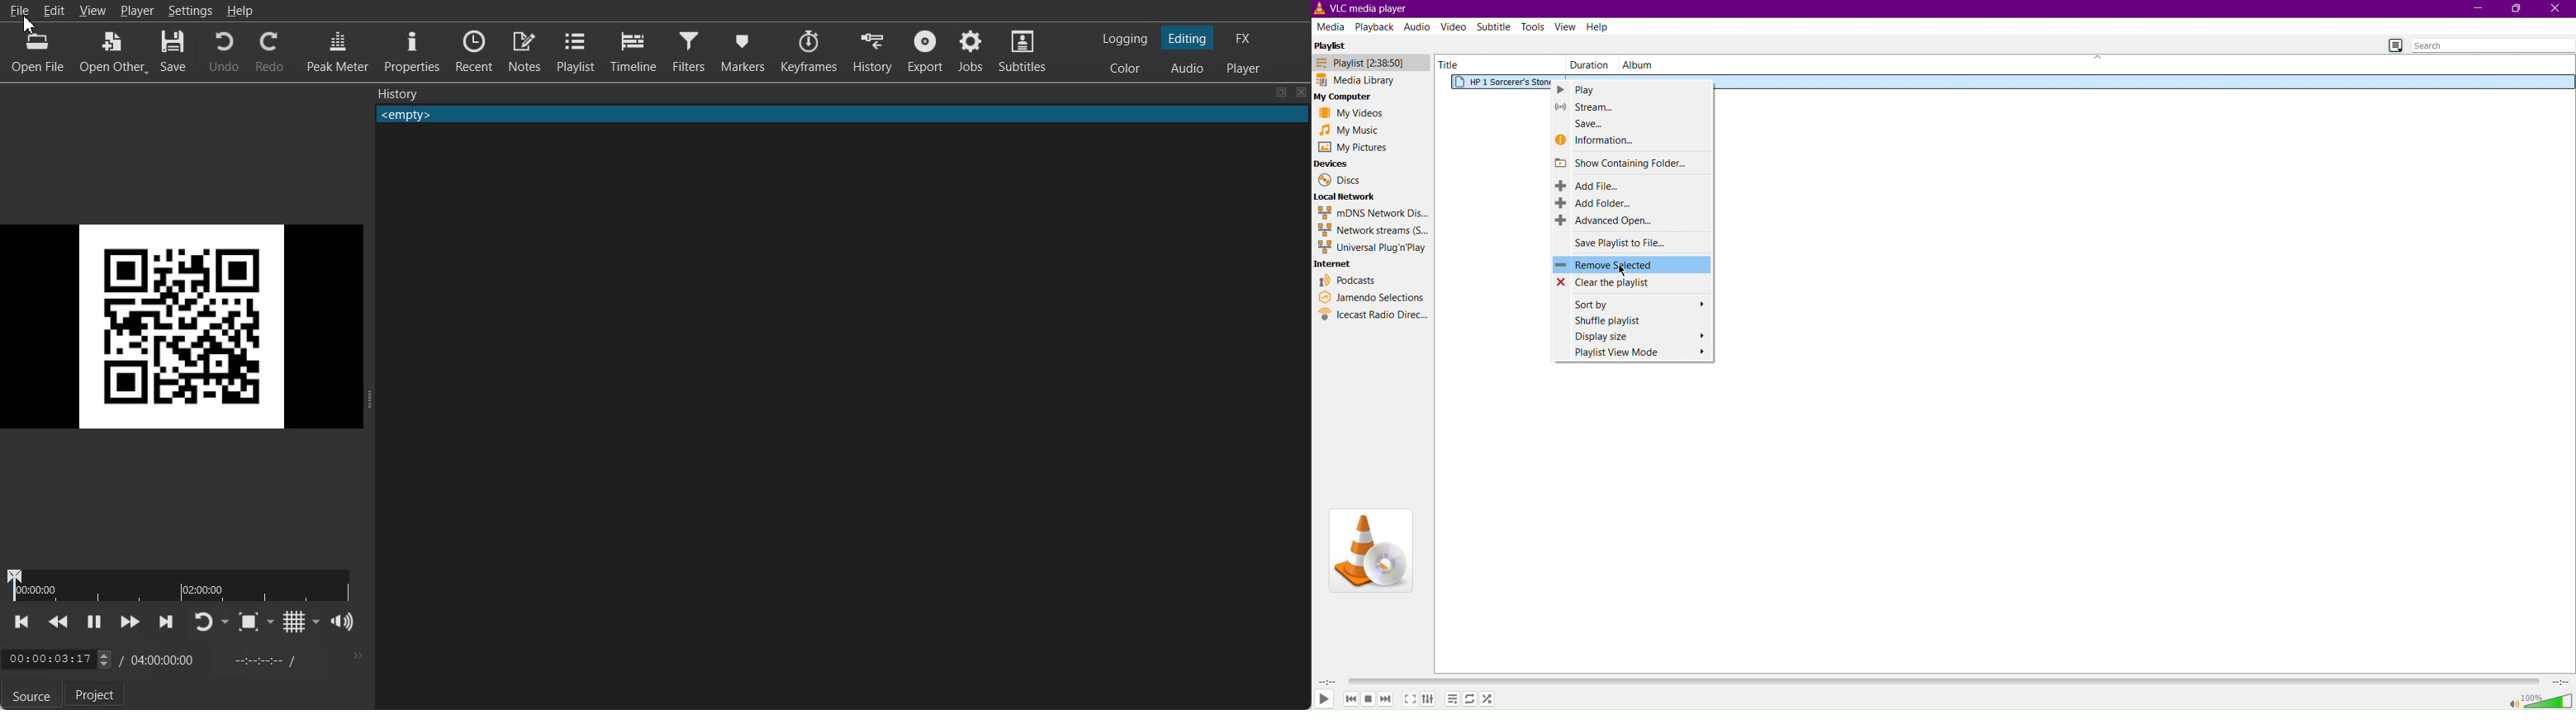 This screenshot has height=728, width=2576. I want to click on VLC Logo, so click(1370, 551).